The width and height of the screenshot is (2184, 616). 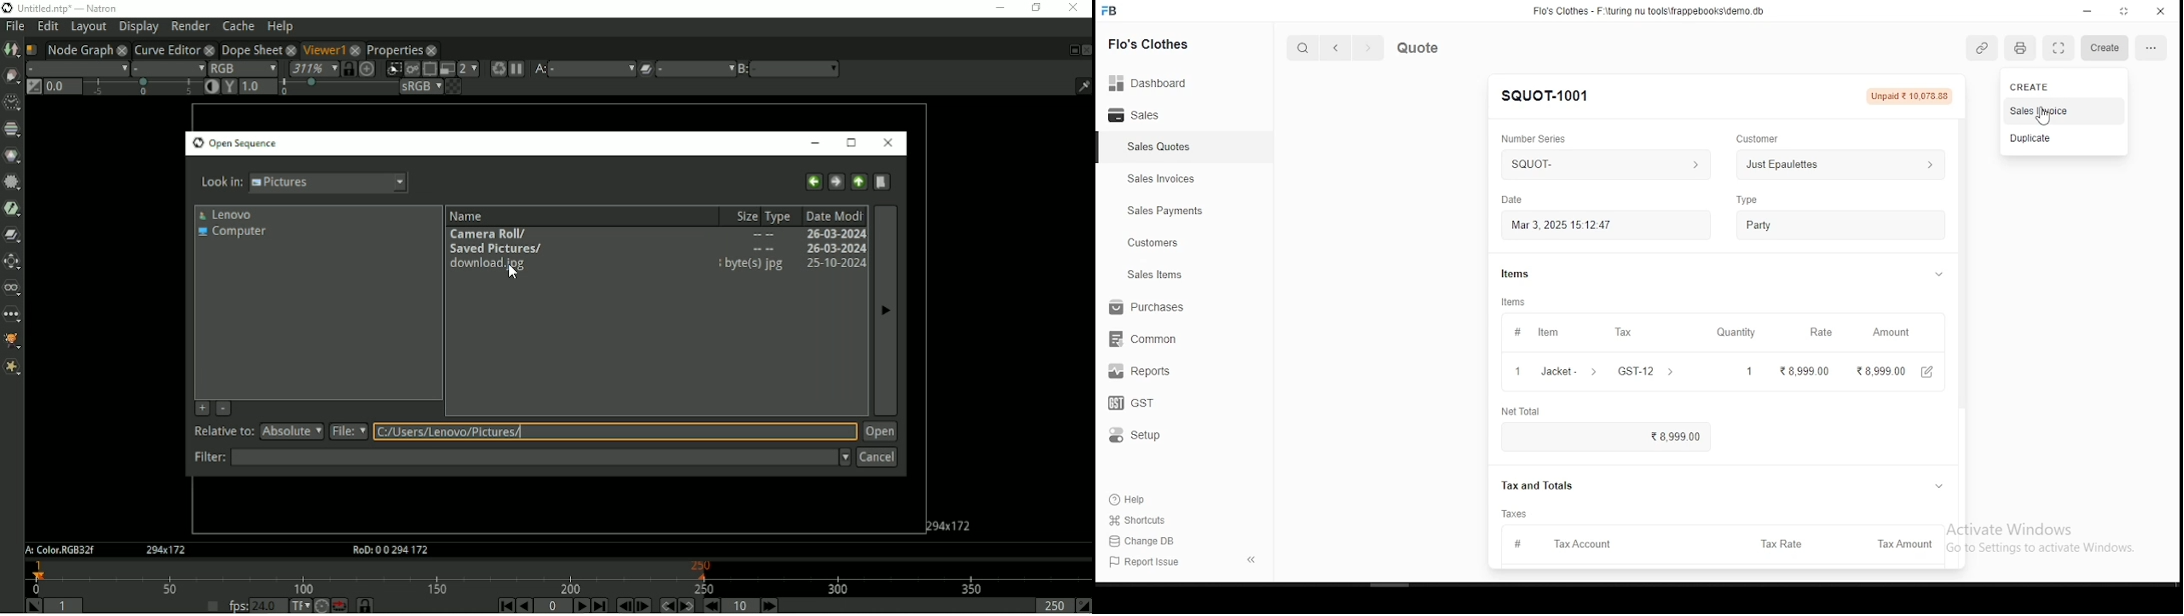 I want to click on taxes, so click(x=1518, y=513).